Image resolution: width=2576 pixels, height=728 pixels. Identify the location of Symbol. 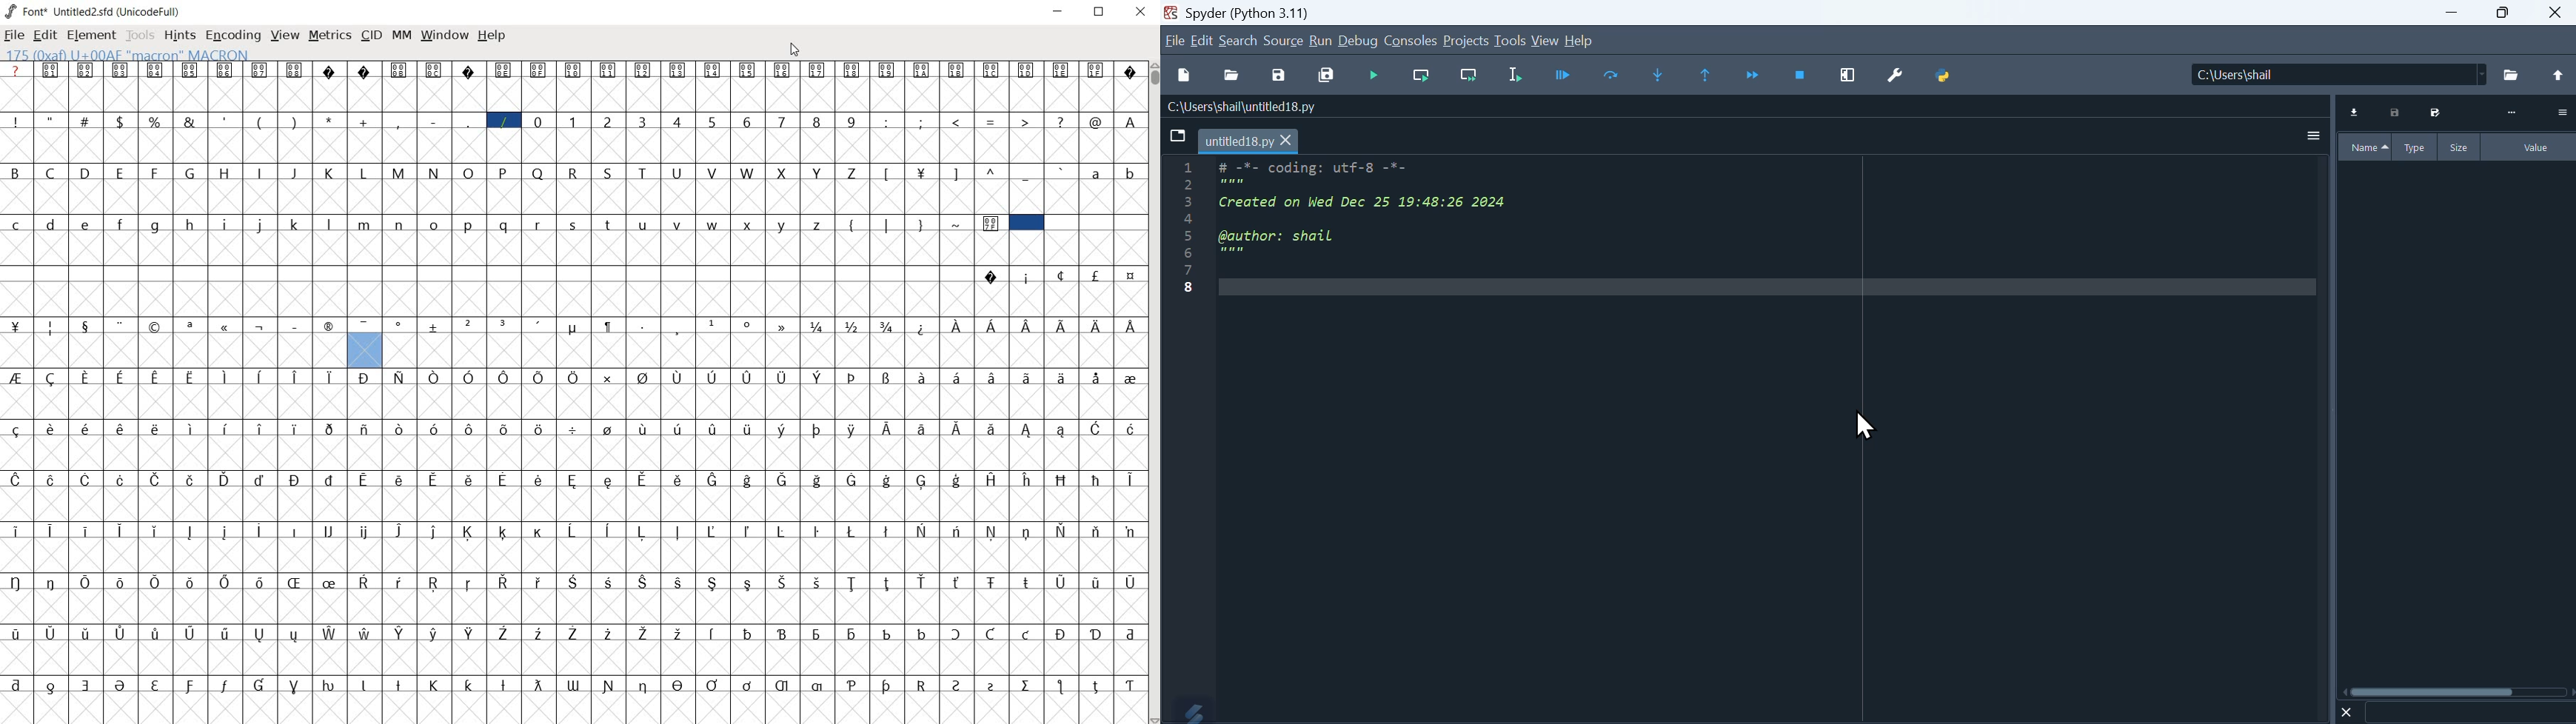
(714, 685).